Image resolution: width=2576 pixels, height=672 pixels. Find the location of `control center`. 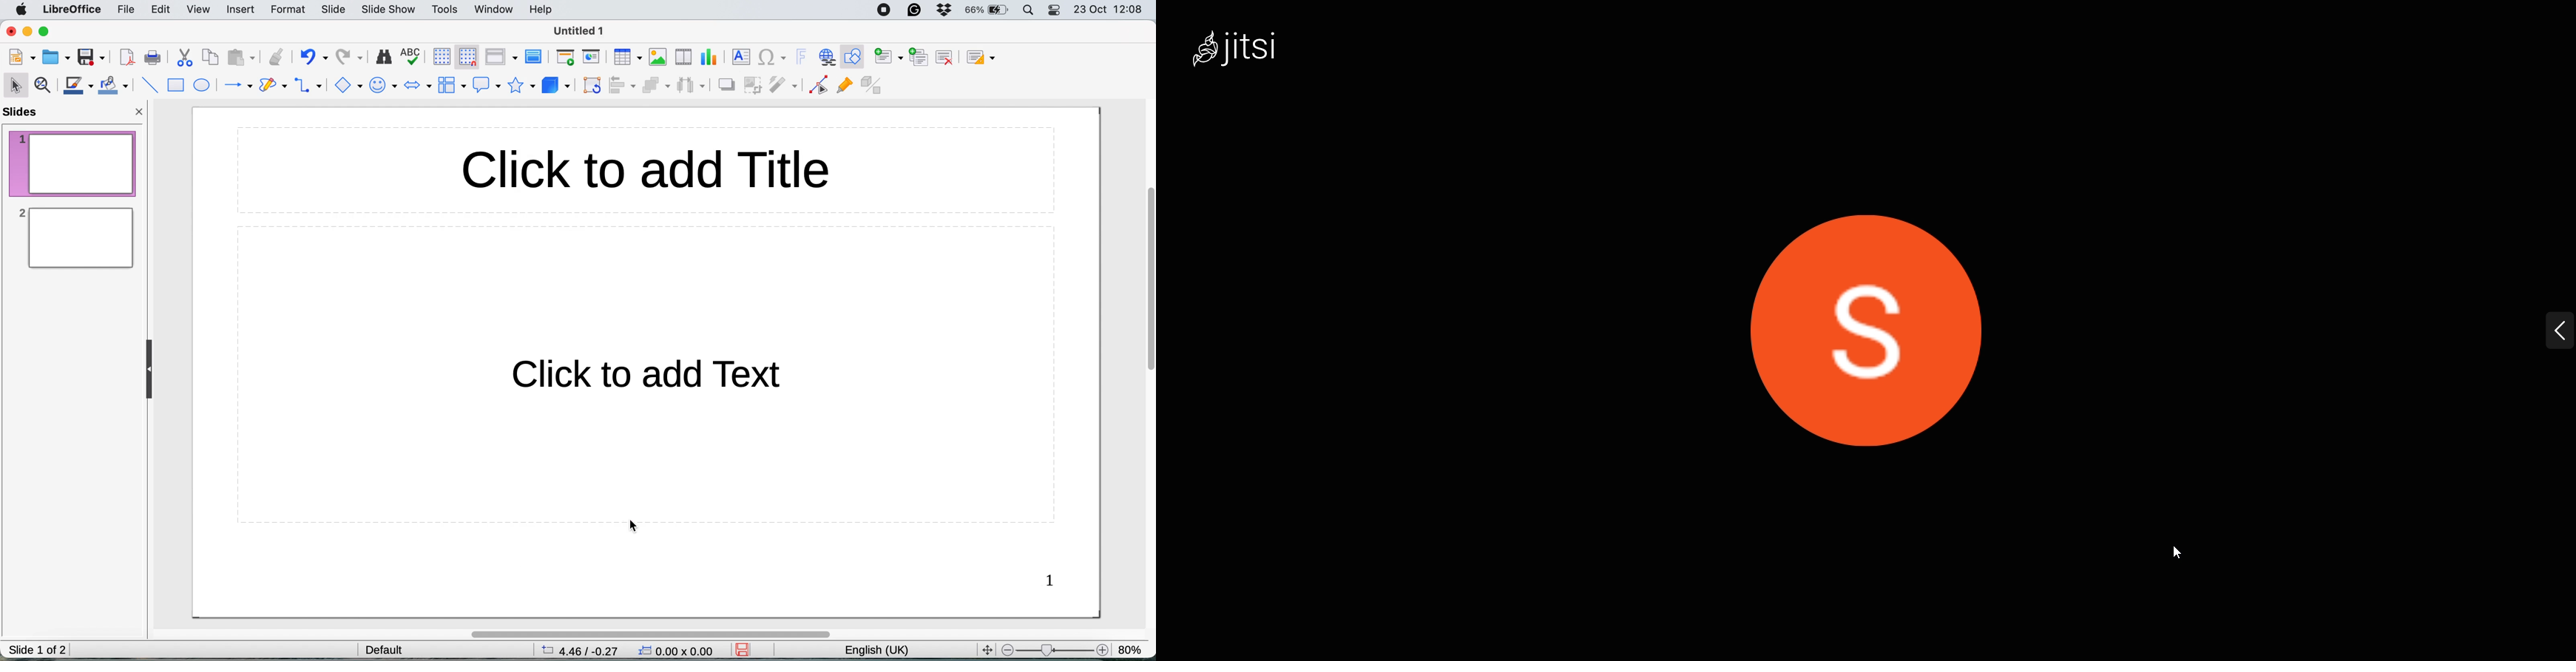

control center is located at coordinates (1055, 11).